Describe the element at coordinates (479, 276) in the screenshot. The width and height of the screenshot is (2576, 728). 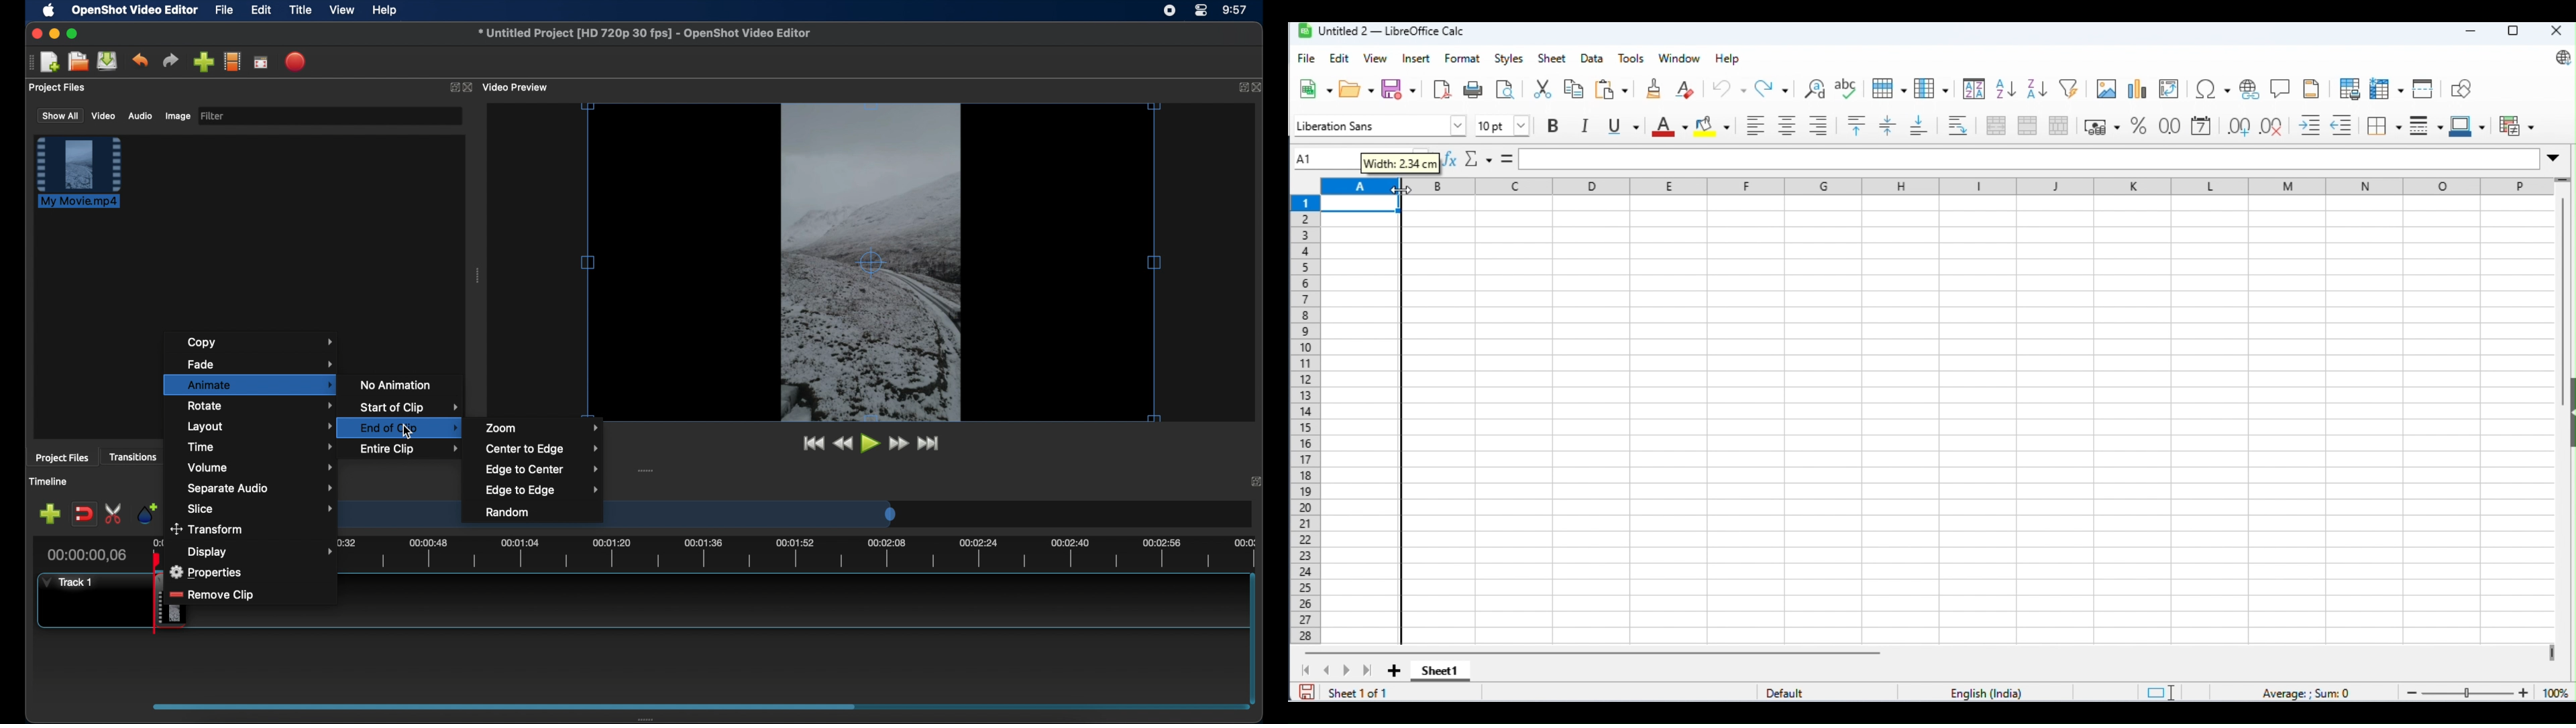
I see `drag handle` at that location.